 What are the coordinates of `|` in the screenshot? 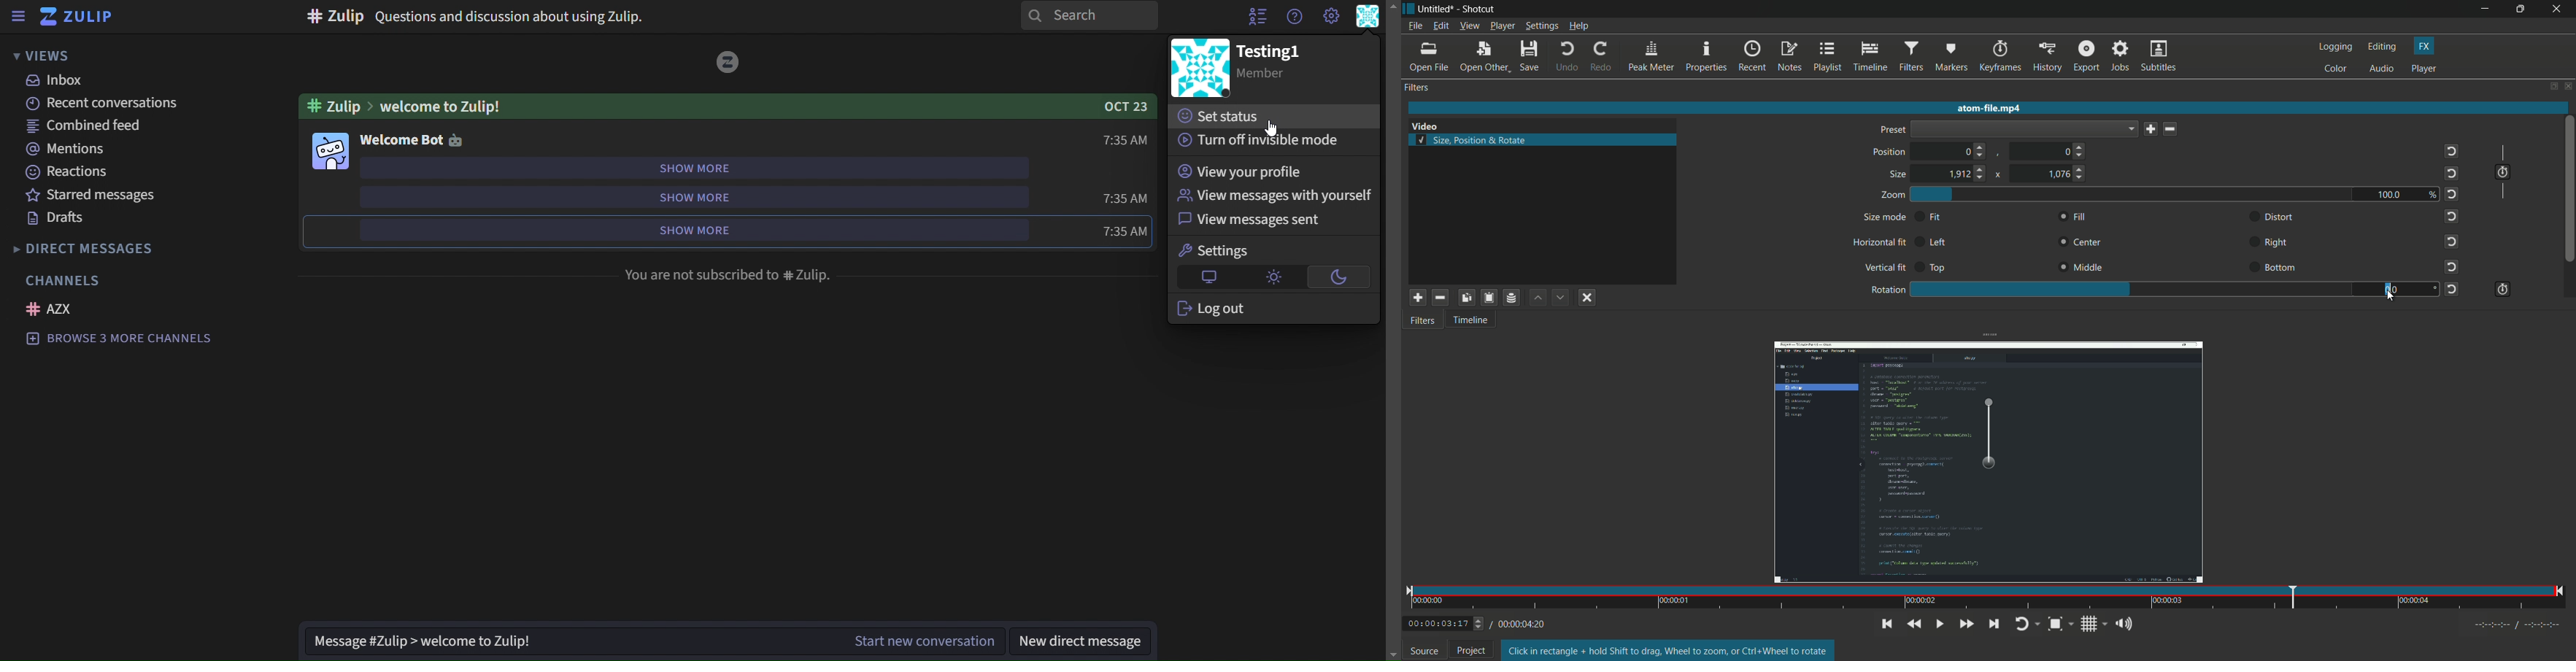 It's located at (2508, 196).